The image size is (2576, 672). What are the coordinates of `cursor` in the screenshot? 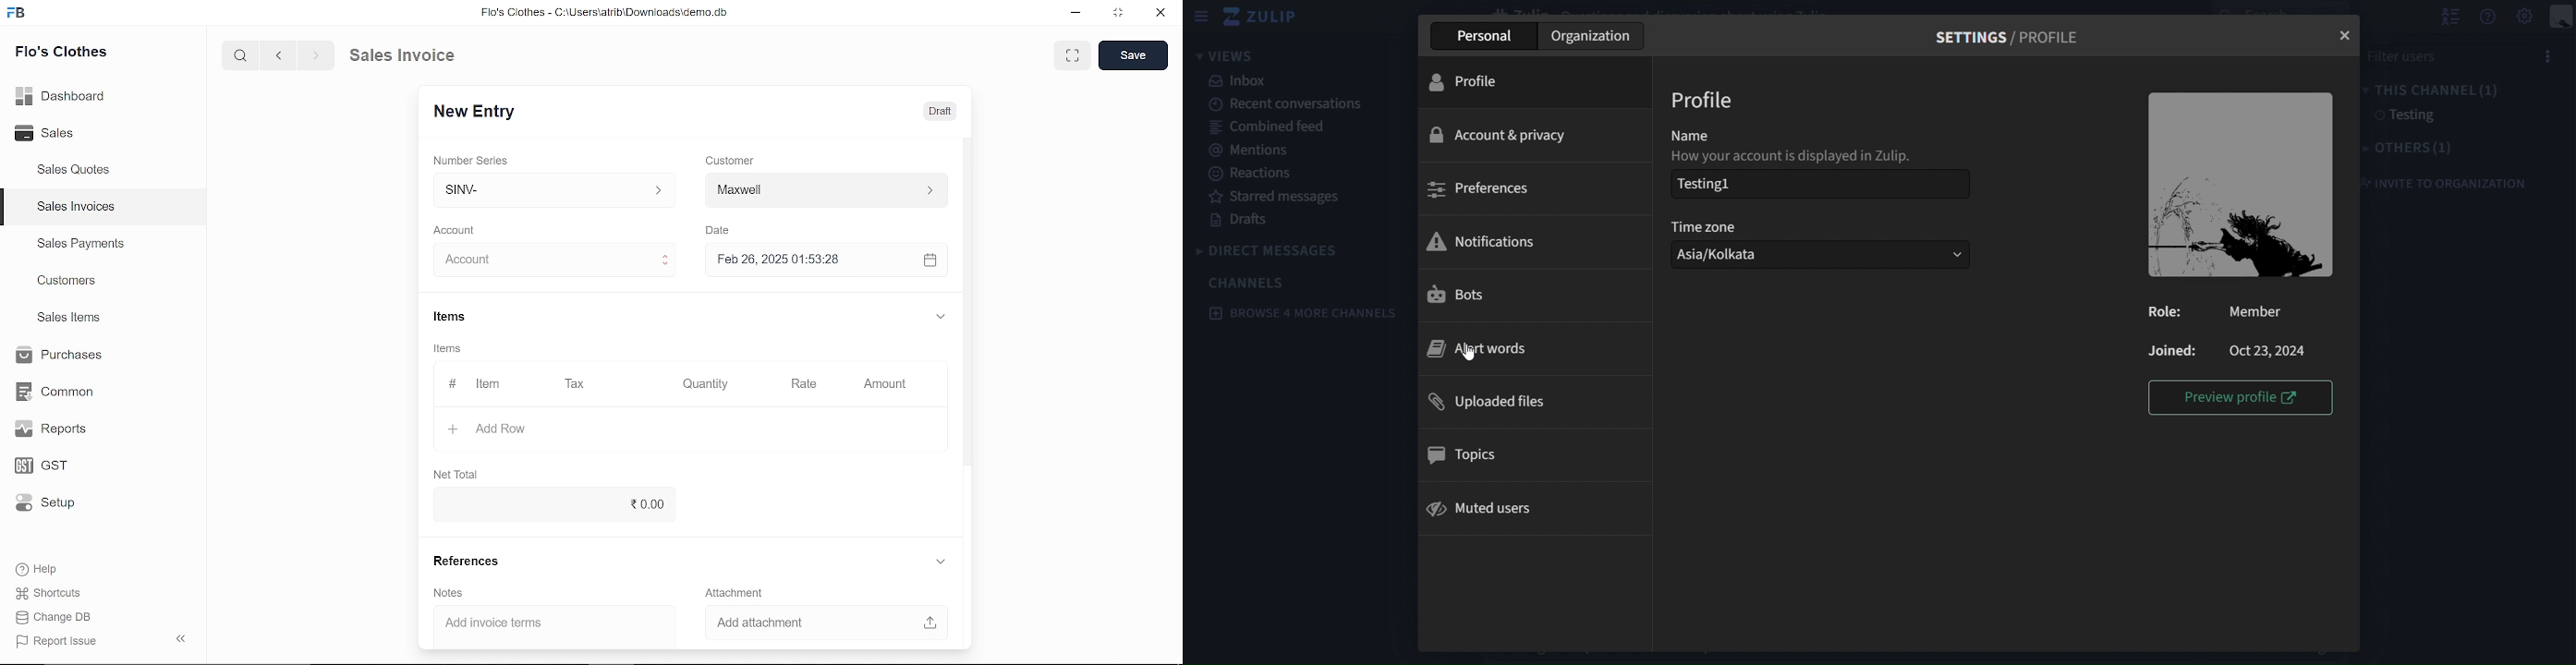 It's located at (468, 259).